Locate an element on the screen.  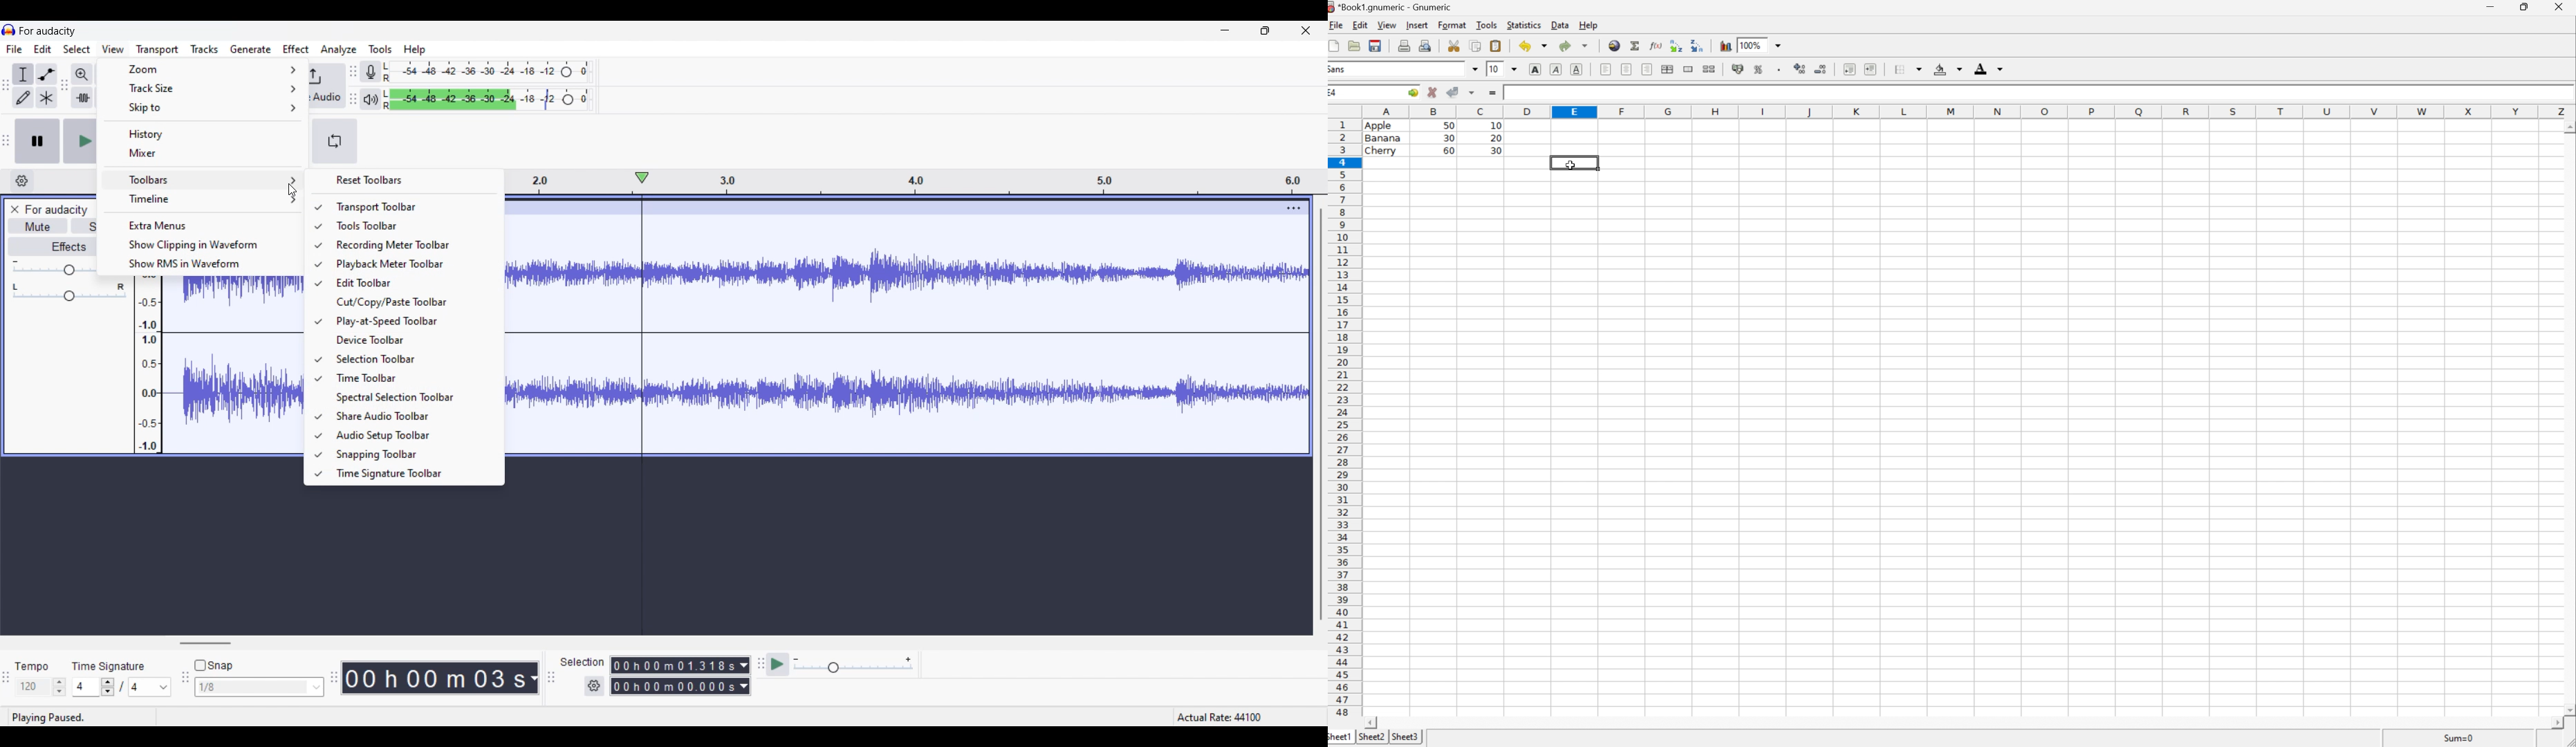
sheet1 is located at coordinates (1340, 738).